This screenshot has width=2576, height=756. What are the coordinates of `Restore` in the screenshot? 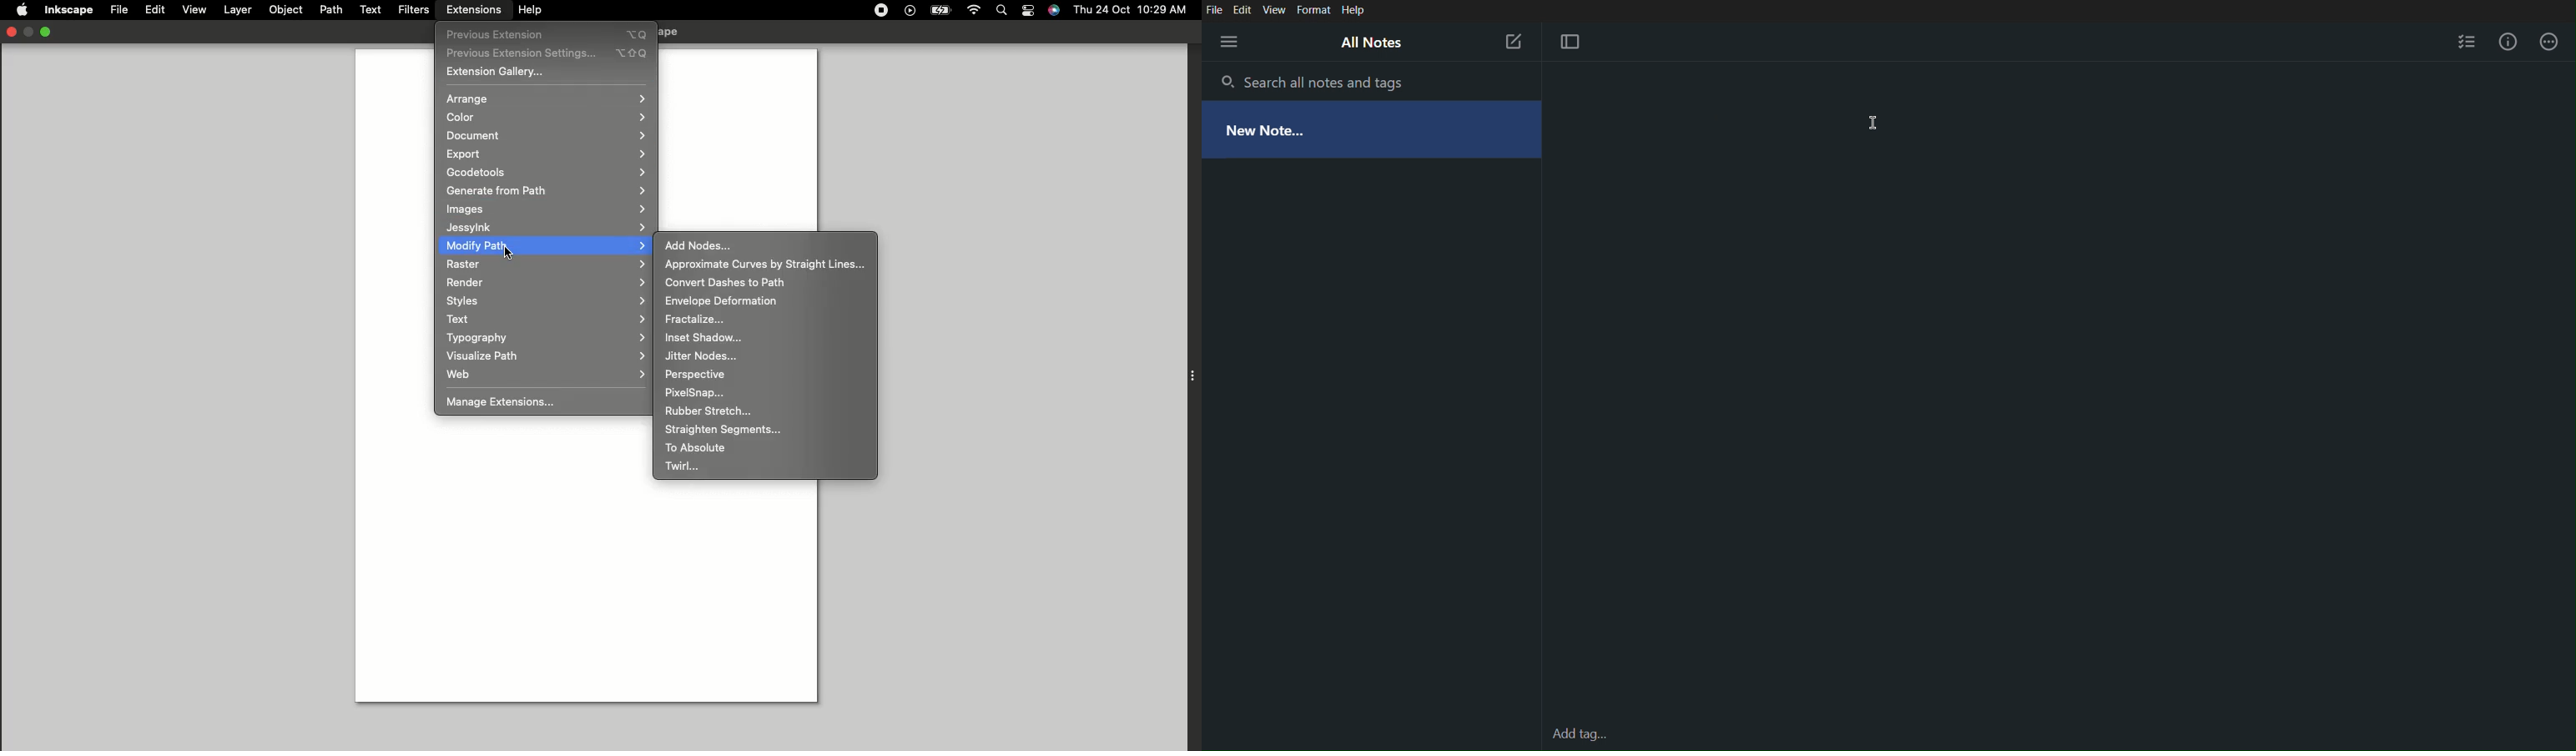 It's located at (29, 33).